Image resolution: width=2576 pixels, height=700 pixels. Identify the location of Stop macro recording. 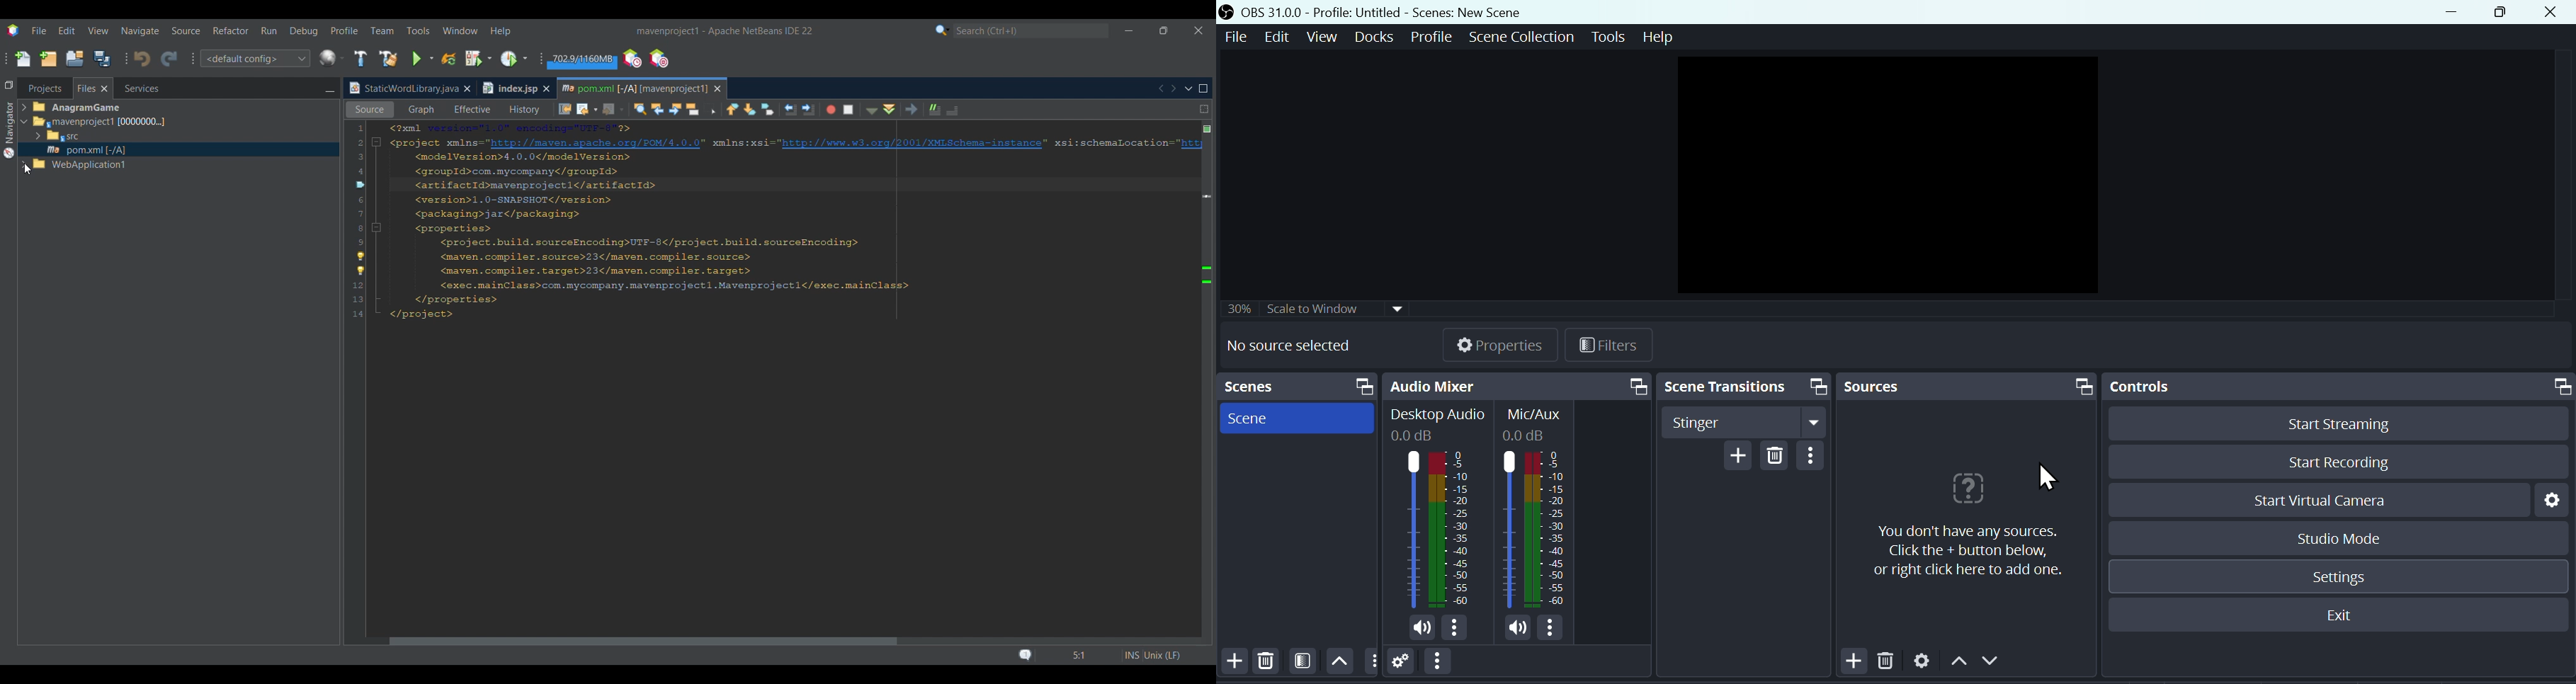
(851, 109).